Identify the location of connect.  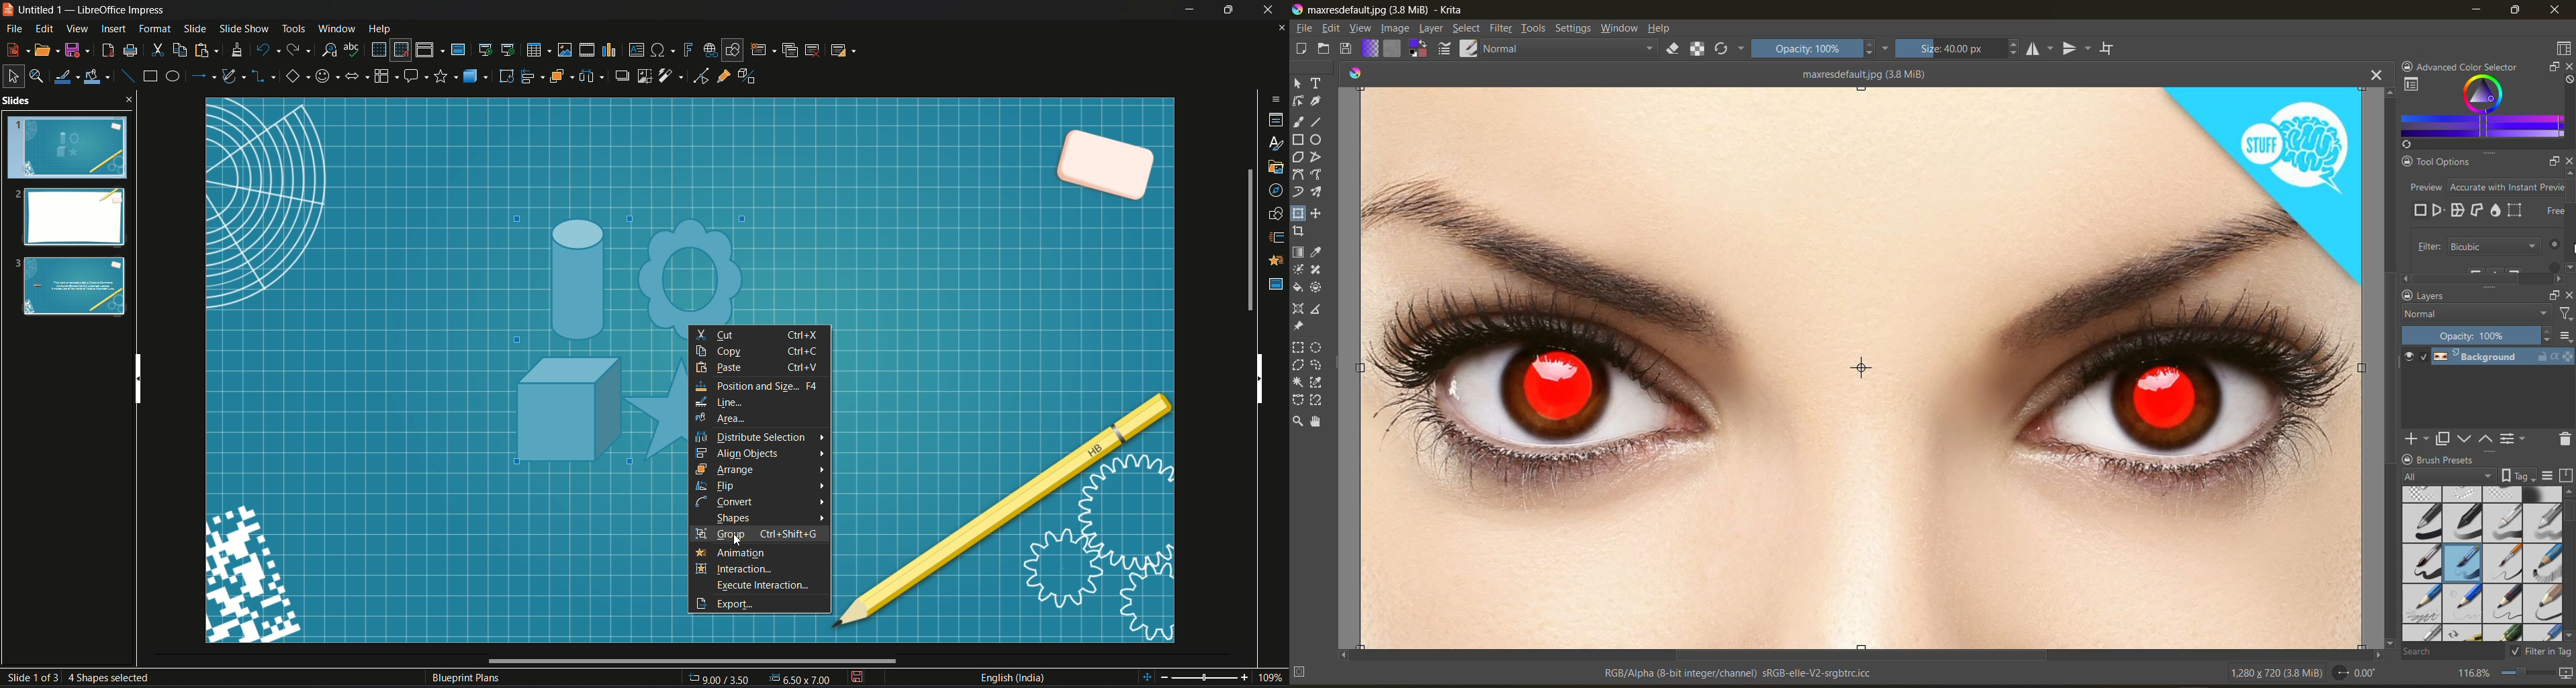
(729, 502).